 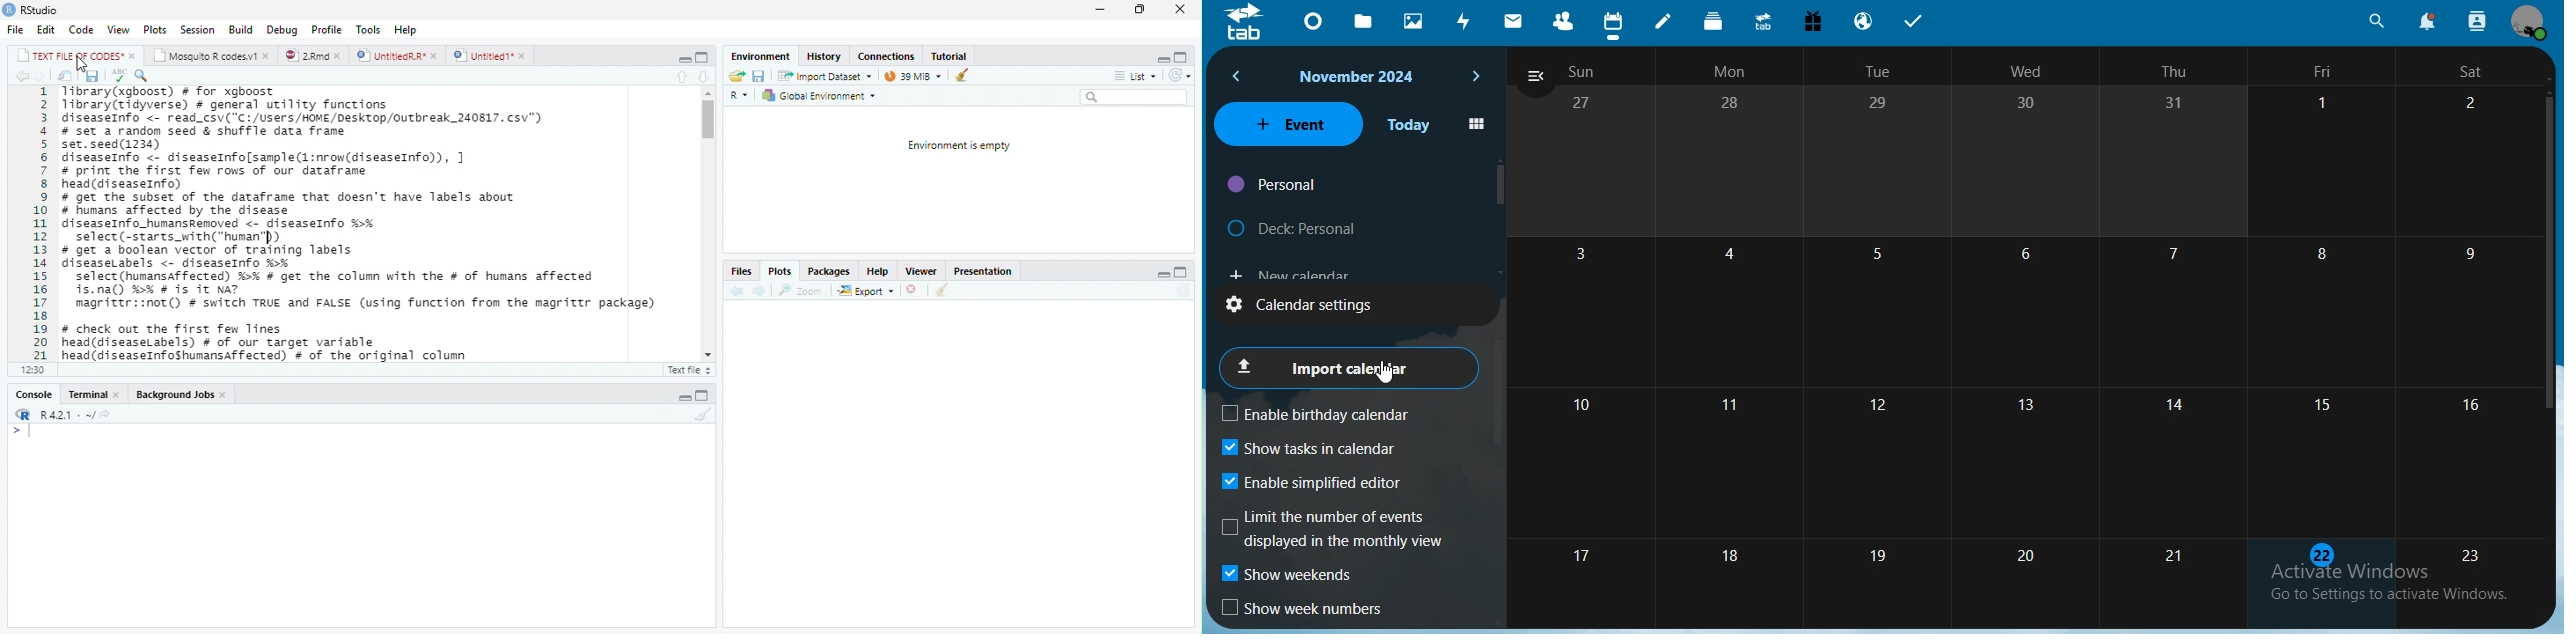 I want to click on Files, so click(x=741, y=271).